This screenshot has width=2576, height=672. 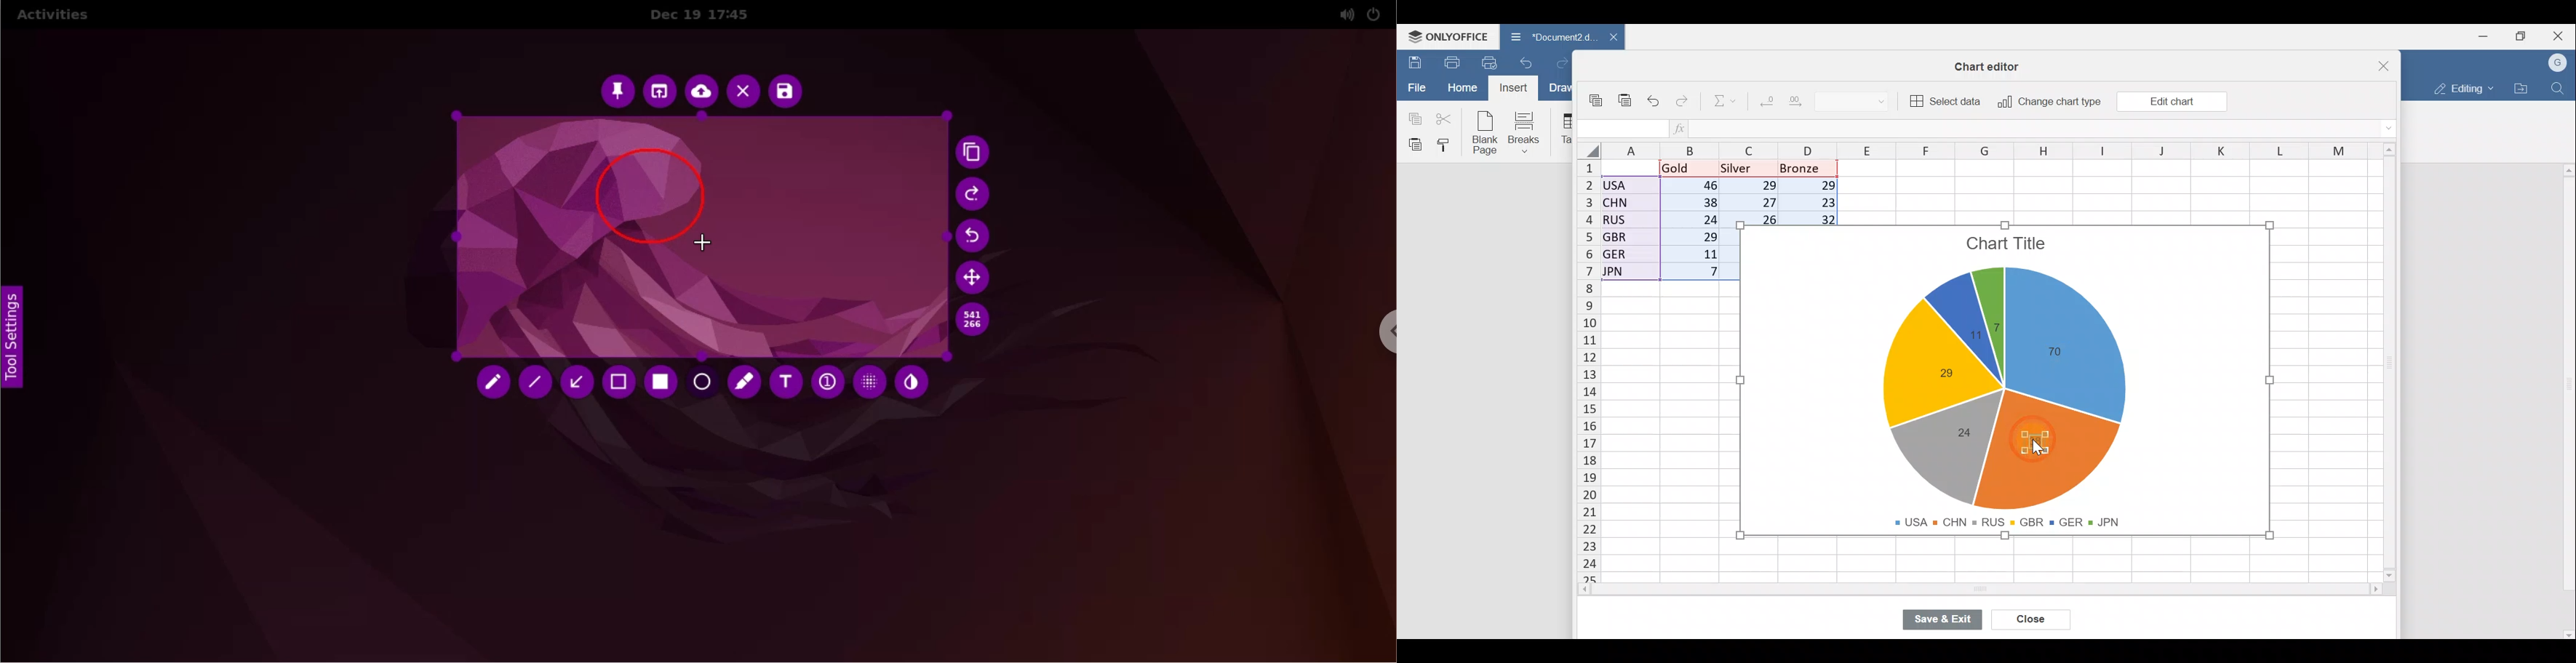 I want to click on Chart editor, so click(x=1990, y=66).